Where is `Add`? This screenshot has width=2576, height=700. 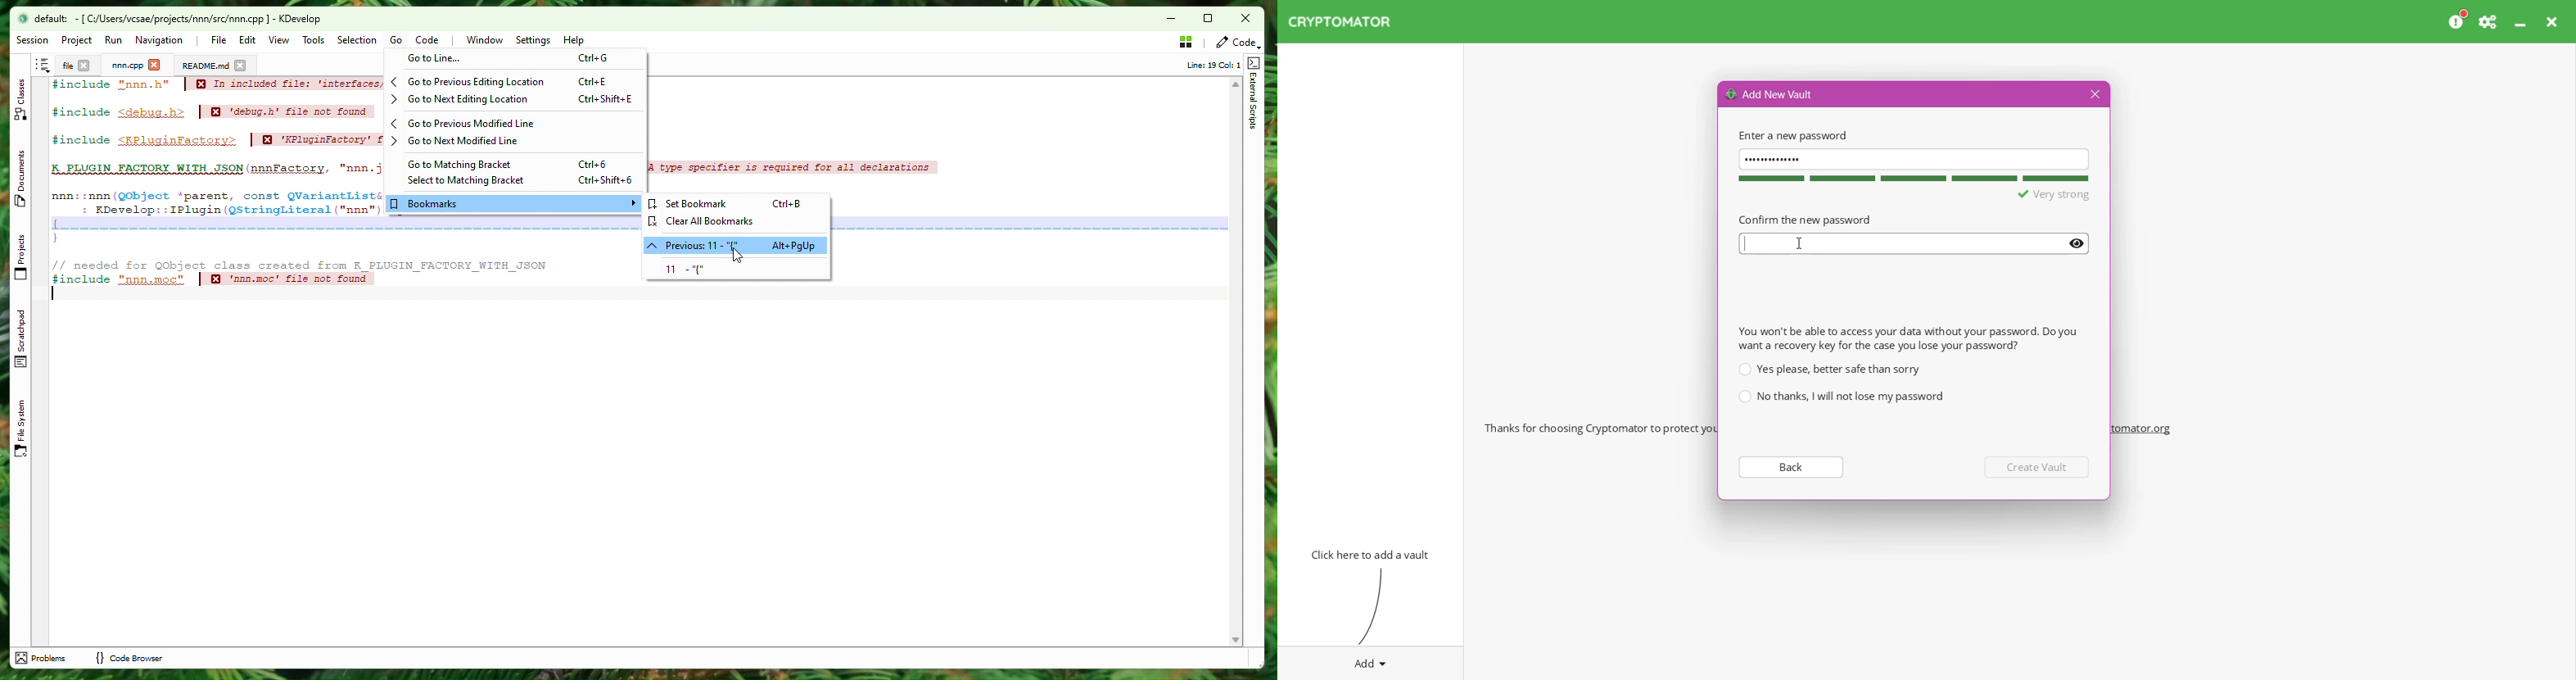
Add is located at coordinates (1371, 660).